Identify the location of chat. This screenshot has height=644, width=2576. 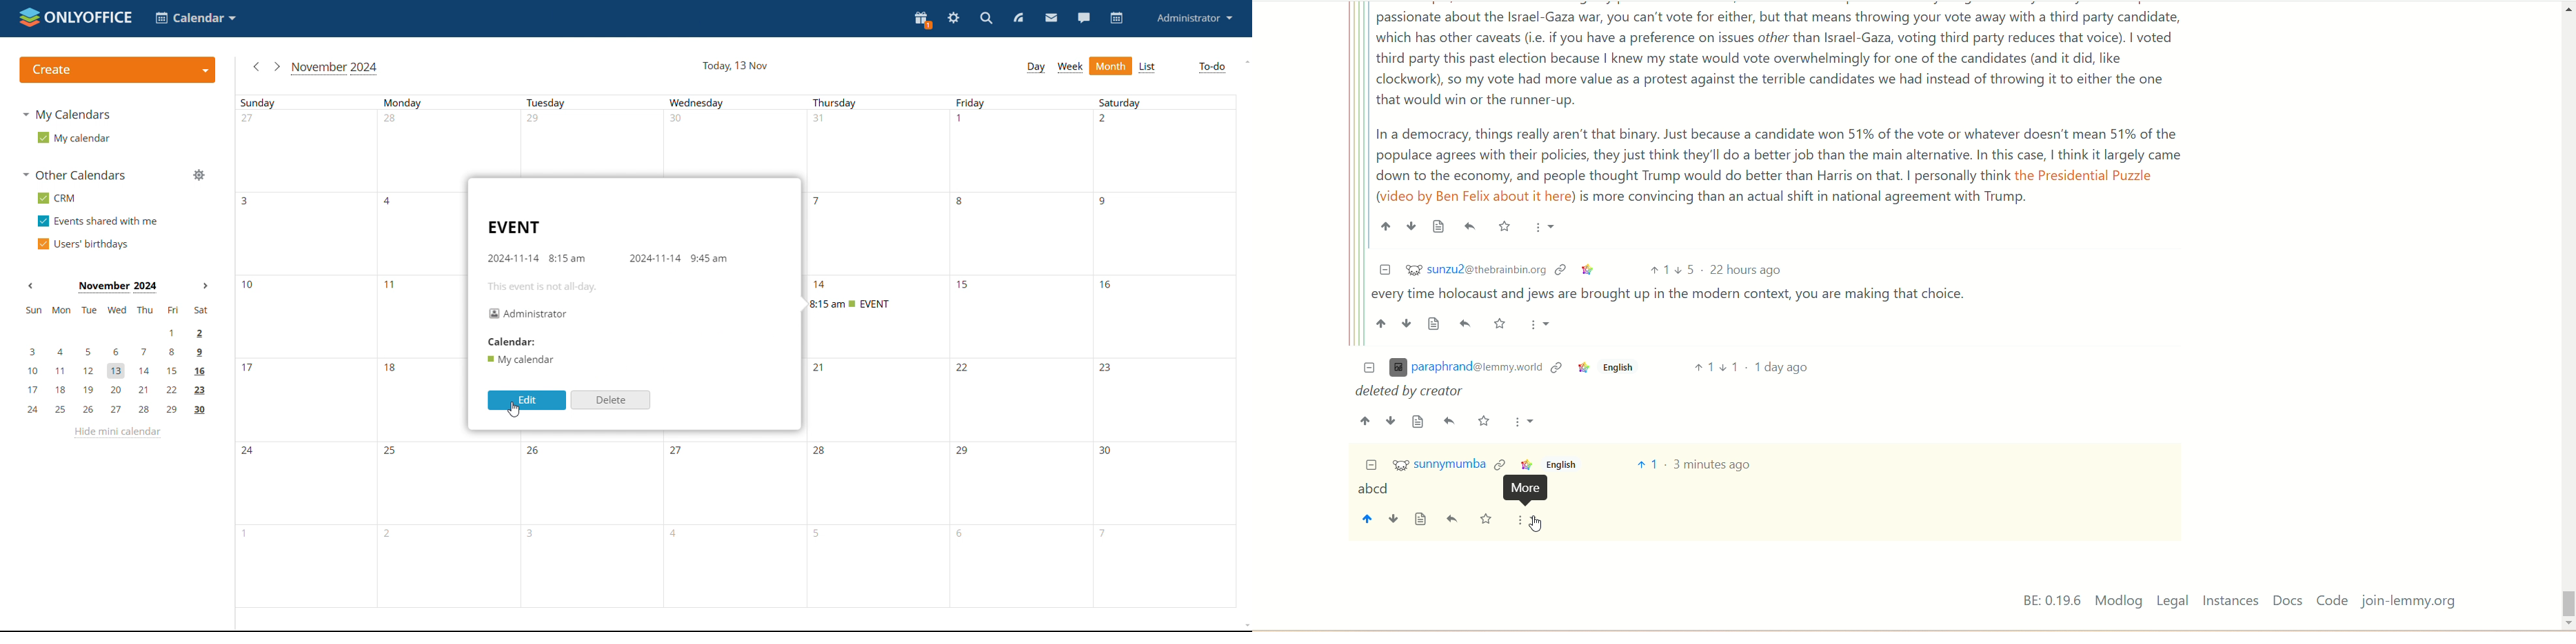
(1084, 17).